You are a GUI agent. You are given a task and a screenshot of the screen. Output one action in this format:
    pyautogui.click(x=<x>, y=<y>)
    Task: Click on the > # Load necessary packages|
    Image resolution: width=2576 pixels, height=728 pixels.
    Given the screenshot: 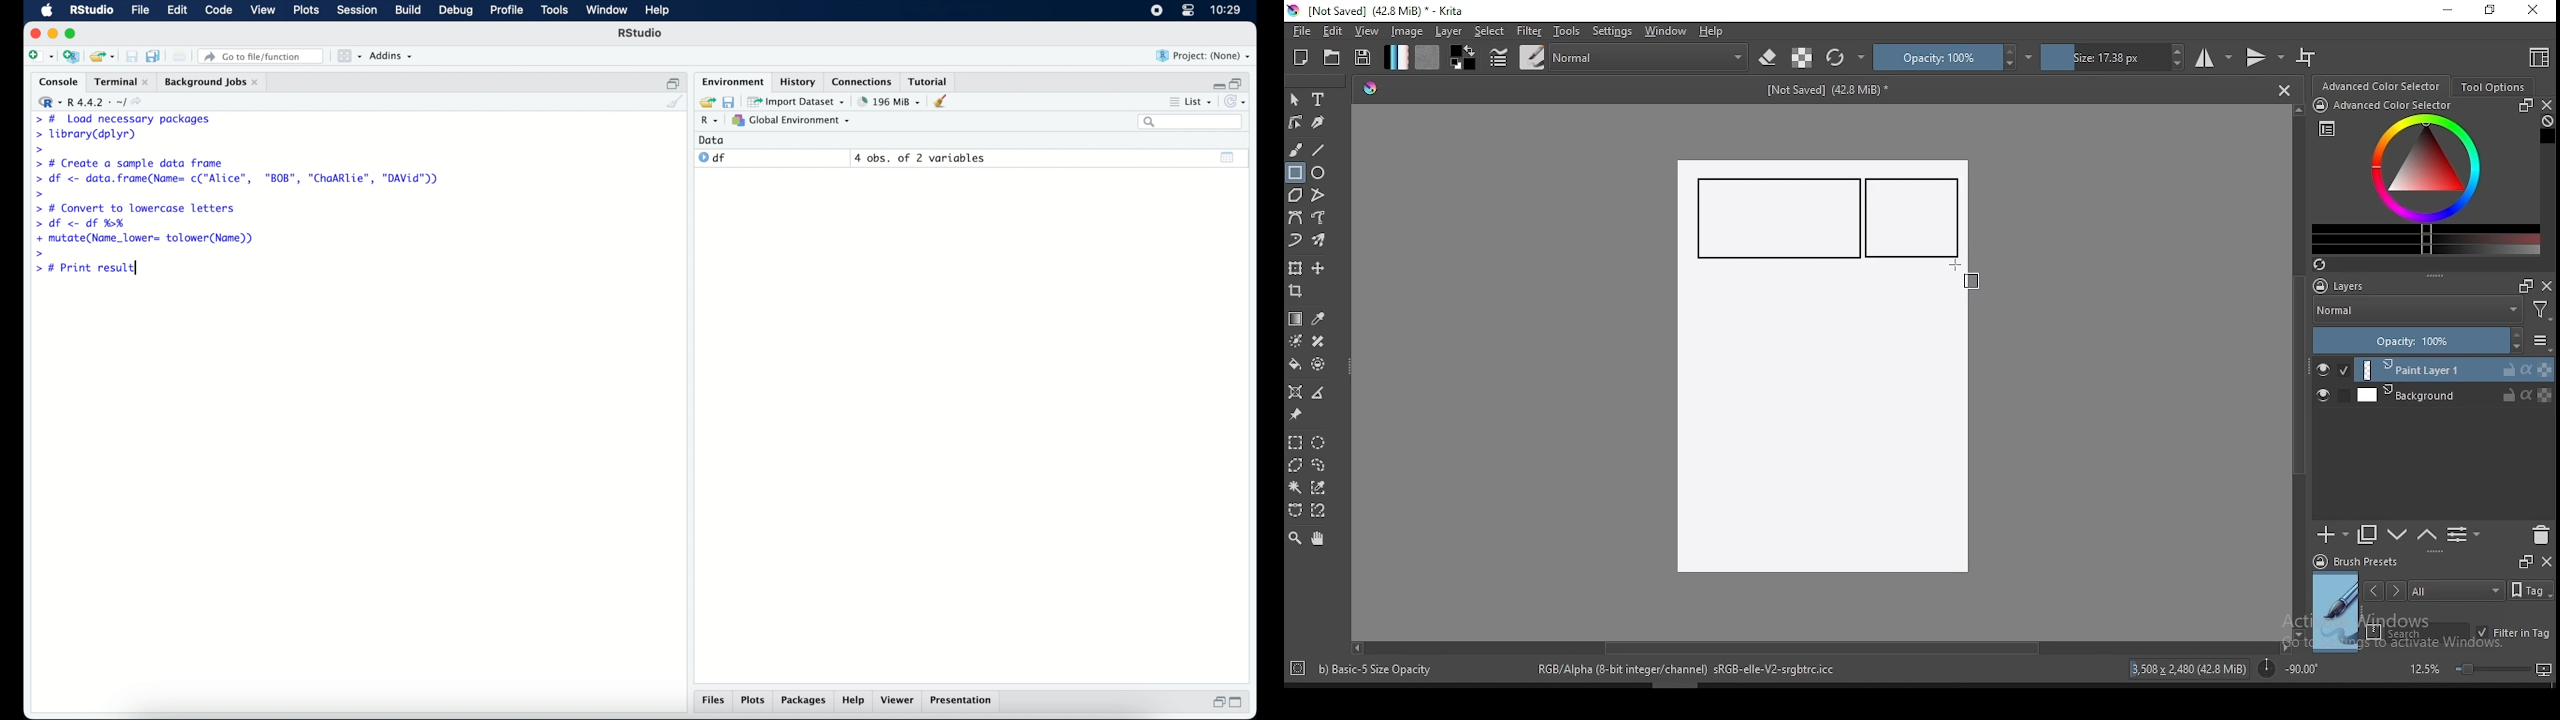 What is the action you would take?
    pyautogui.click(x=121, y=118)
    